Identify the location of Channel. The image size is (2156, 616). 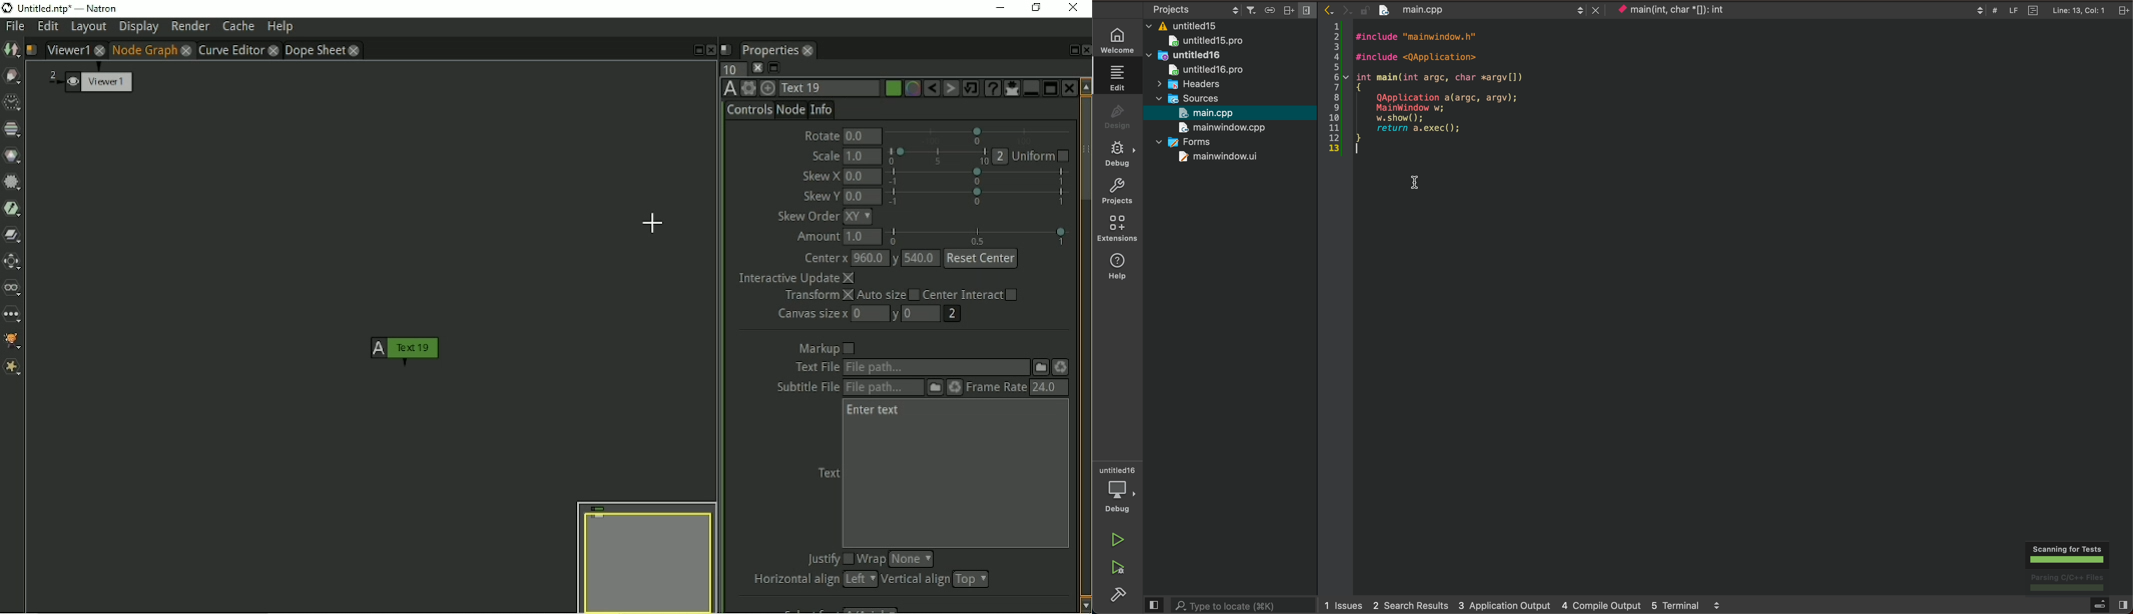
(13, 130).